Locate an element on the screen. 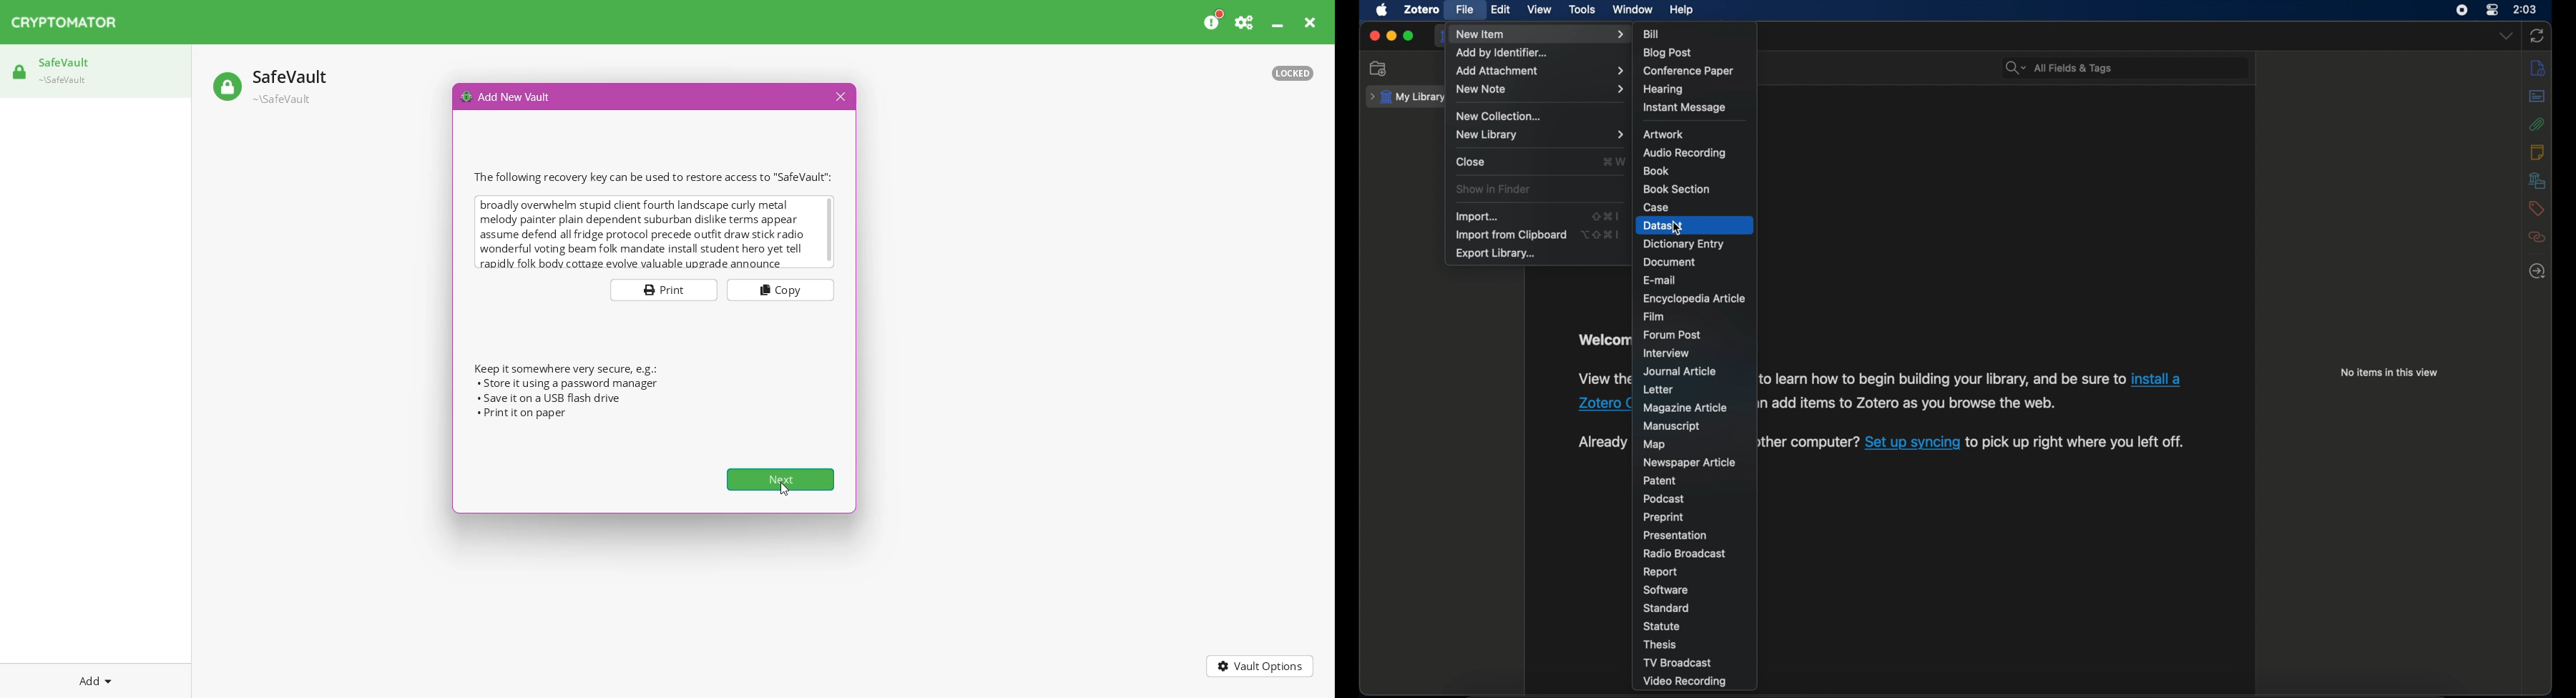 This screenshot has height=700, width=2576. tags is located at coordinates (2538, 209).